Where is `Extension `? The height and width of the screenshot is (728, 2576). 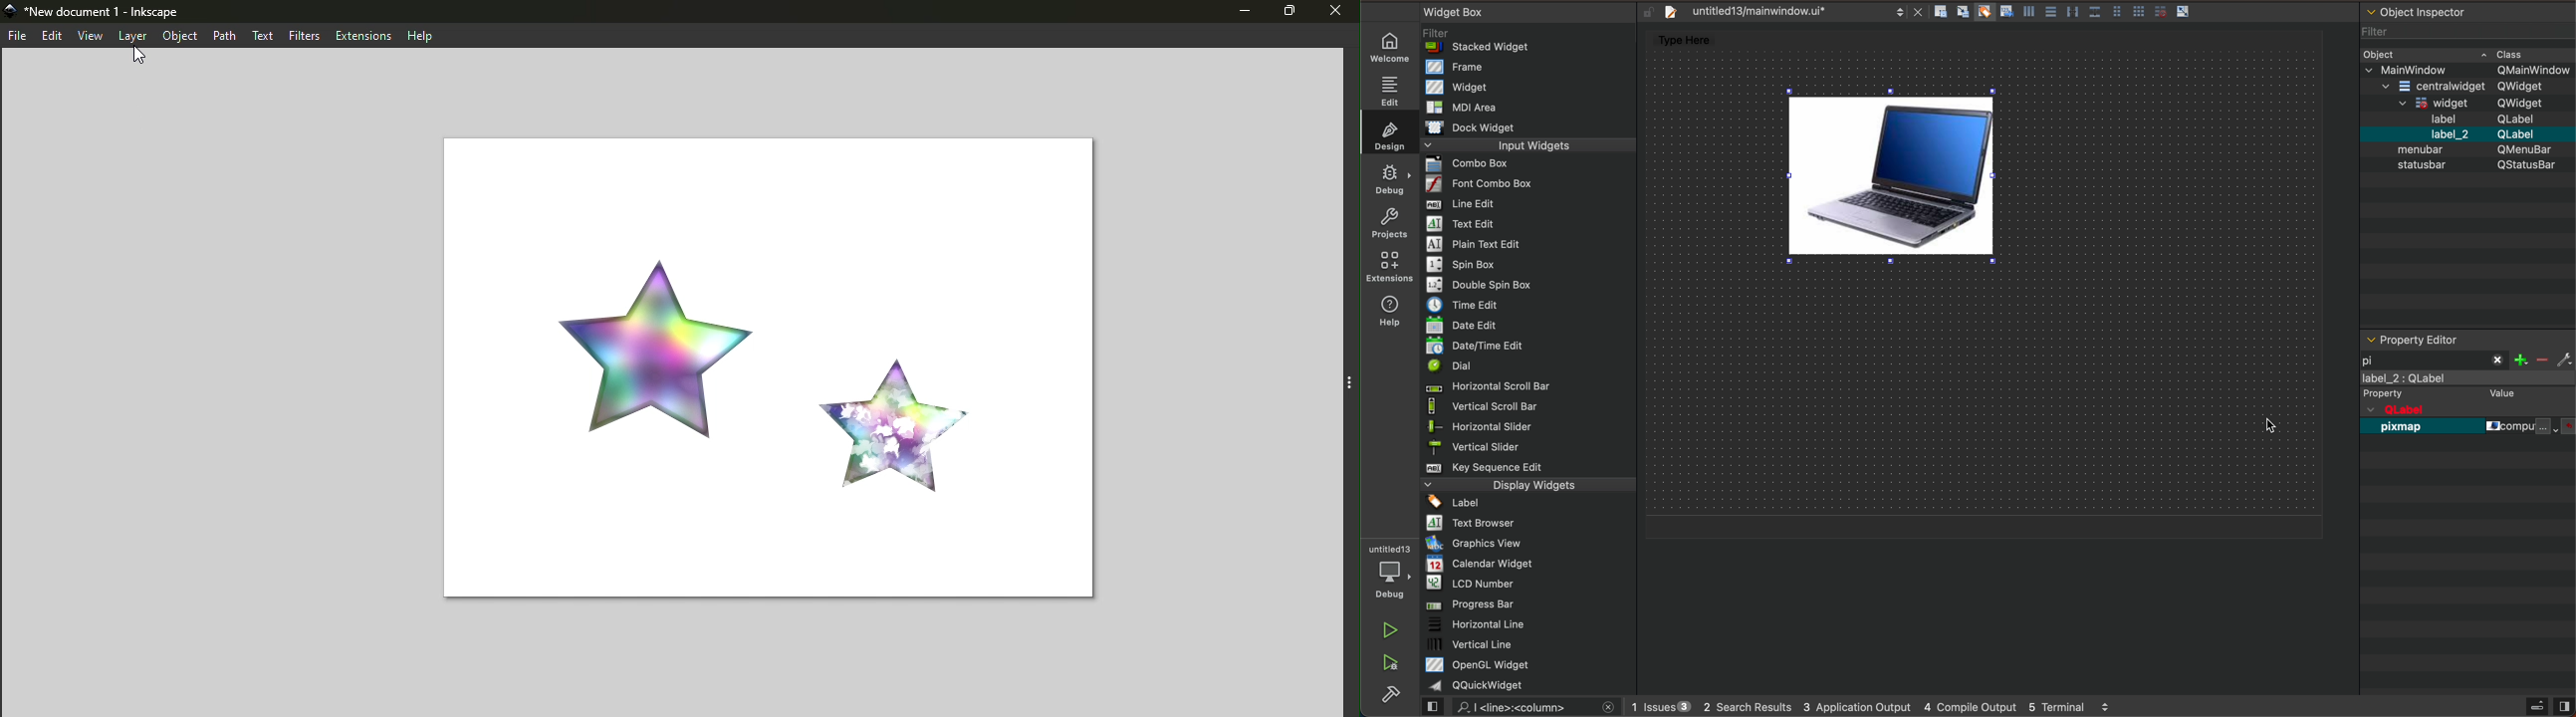
Extension  is located at coordinates (1389, 267).